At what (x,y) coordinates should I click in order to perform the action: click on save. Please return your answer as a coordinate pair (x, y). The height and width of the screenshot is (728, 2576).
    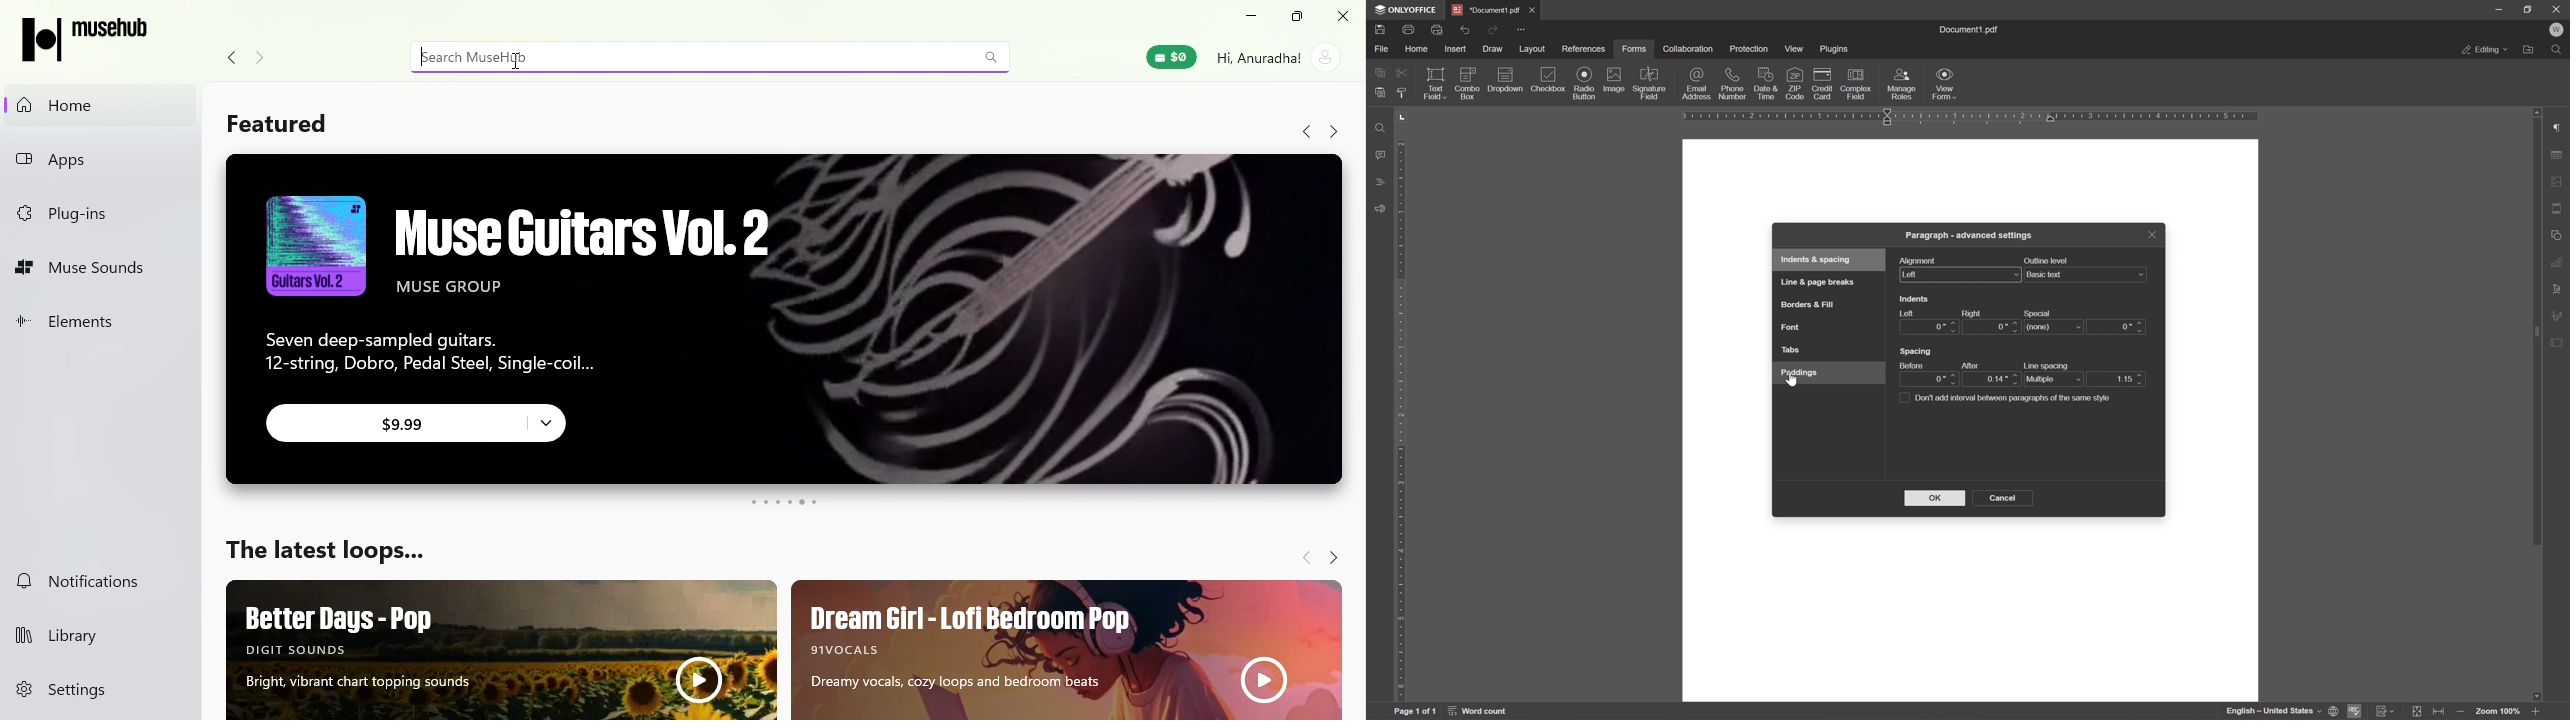
    Looking at the image, I should click on (1384, 29).